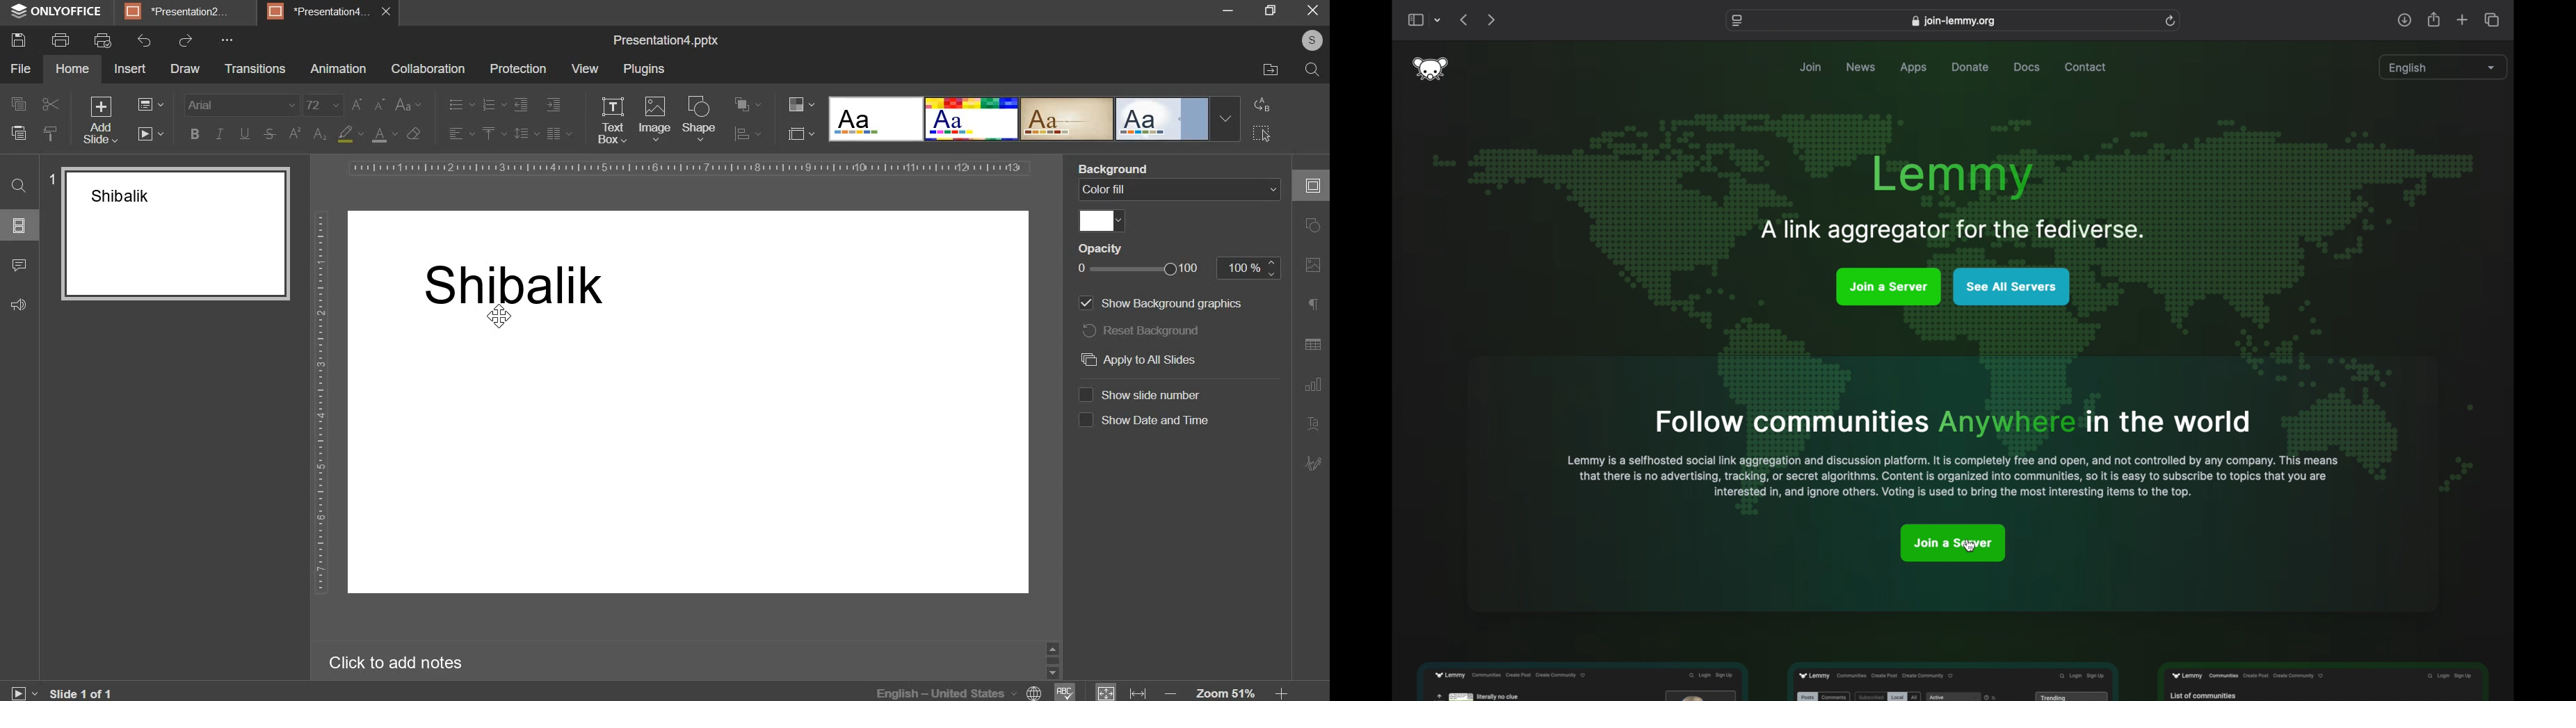 Image resolution: width=2576 pixels, height=728 pixels. What do you see at coordinates (18, 225) in the screenshot?
I see `slide menu` at bounding box center [18, 225].